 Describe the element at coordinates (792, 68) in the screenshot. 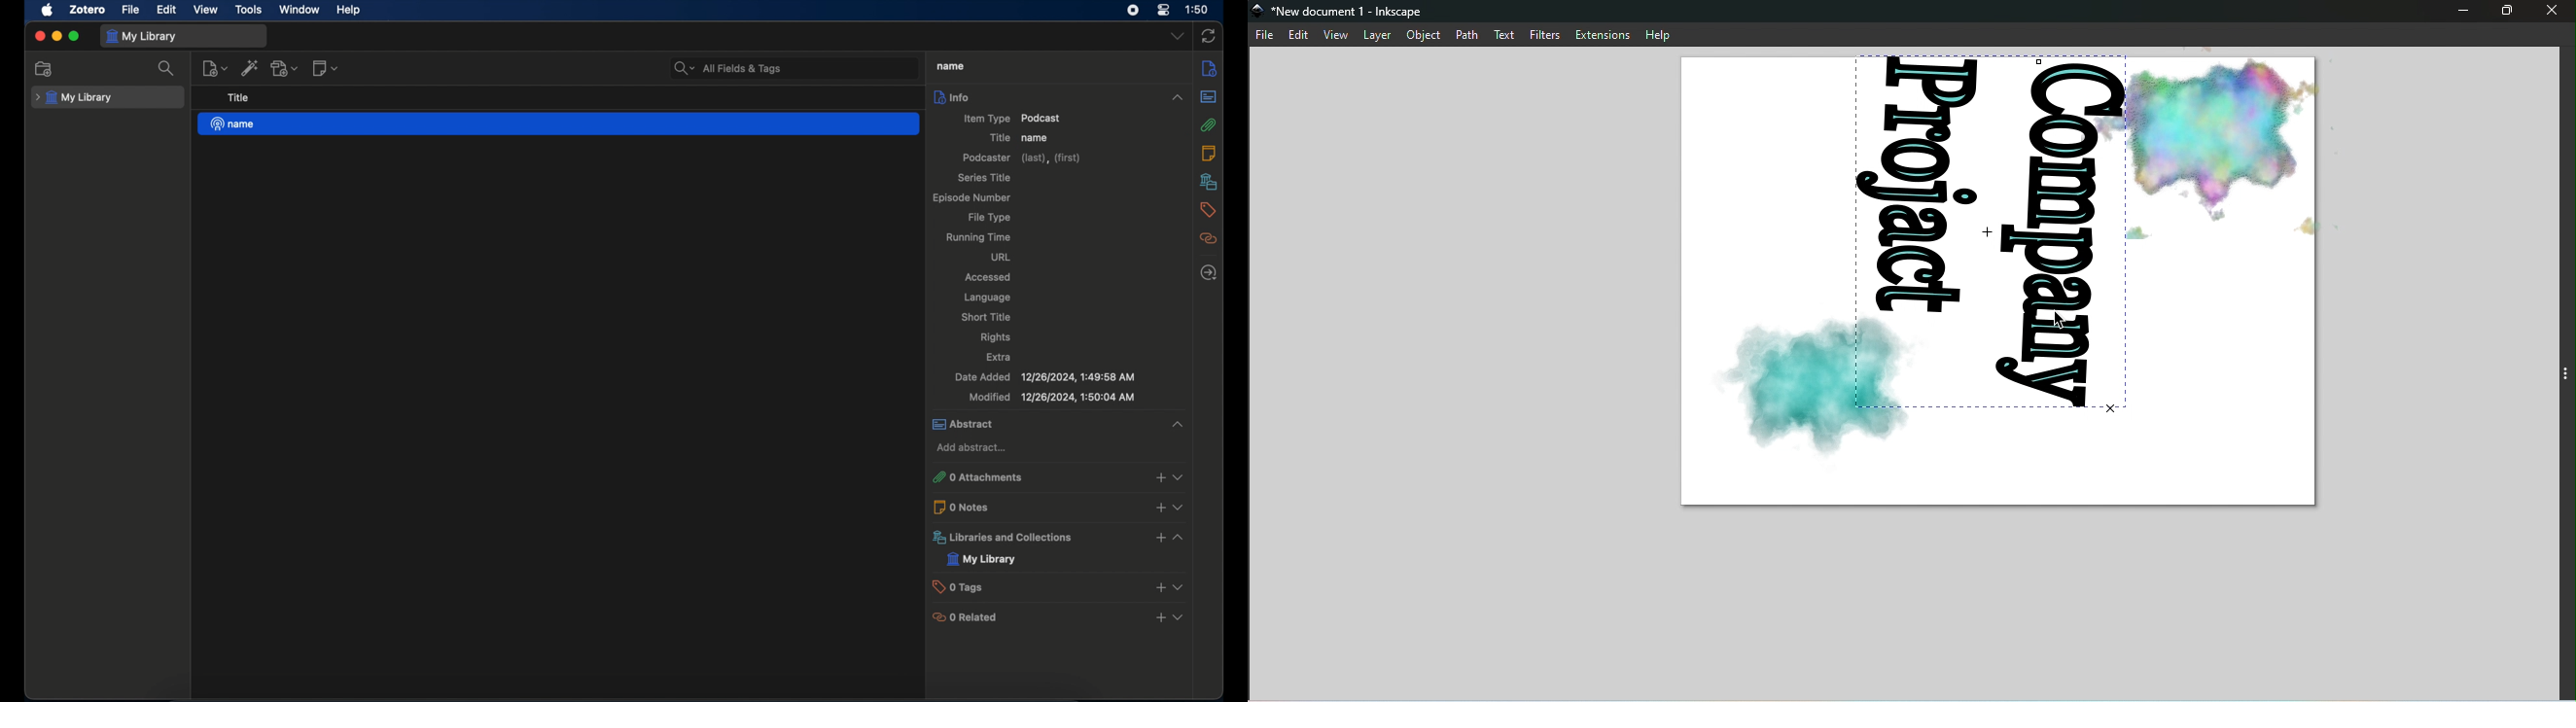

I see `All Fields & Tags` at that location.